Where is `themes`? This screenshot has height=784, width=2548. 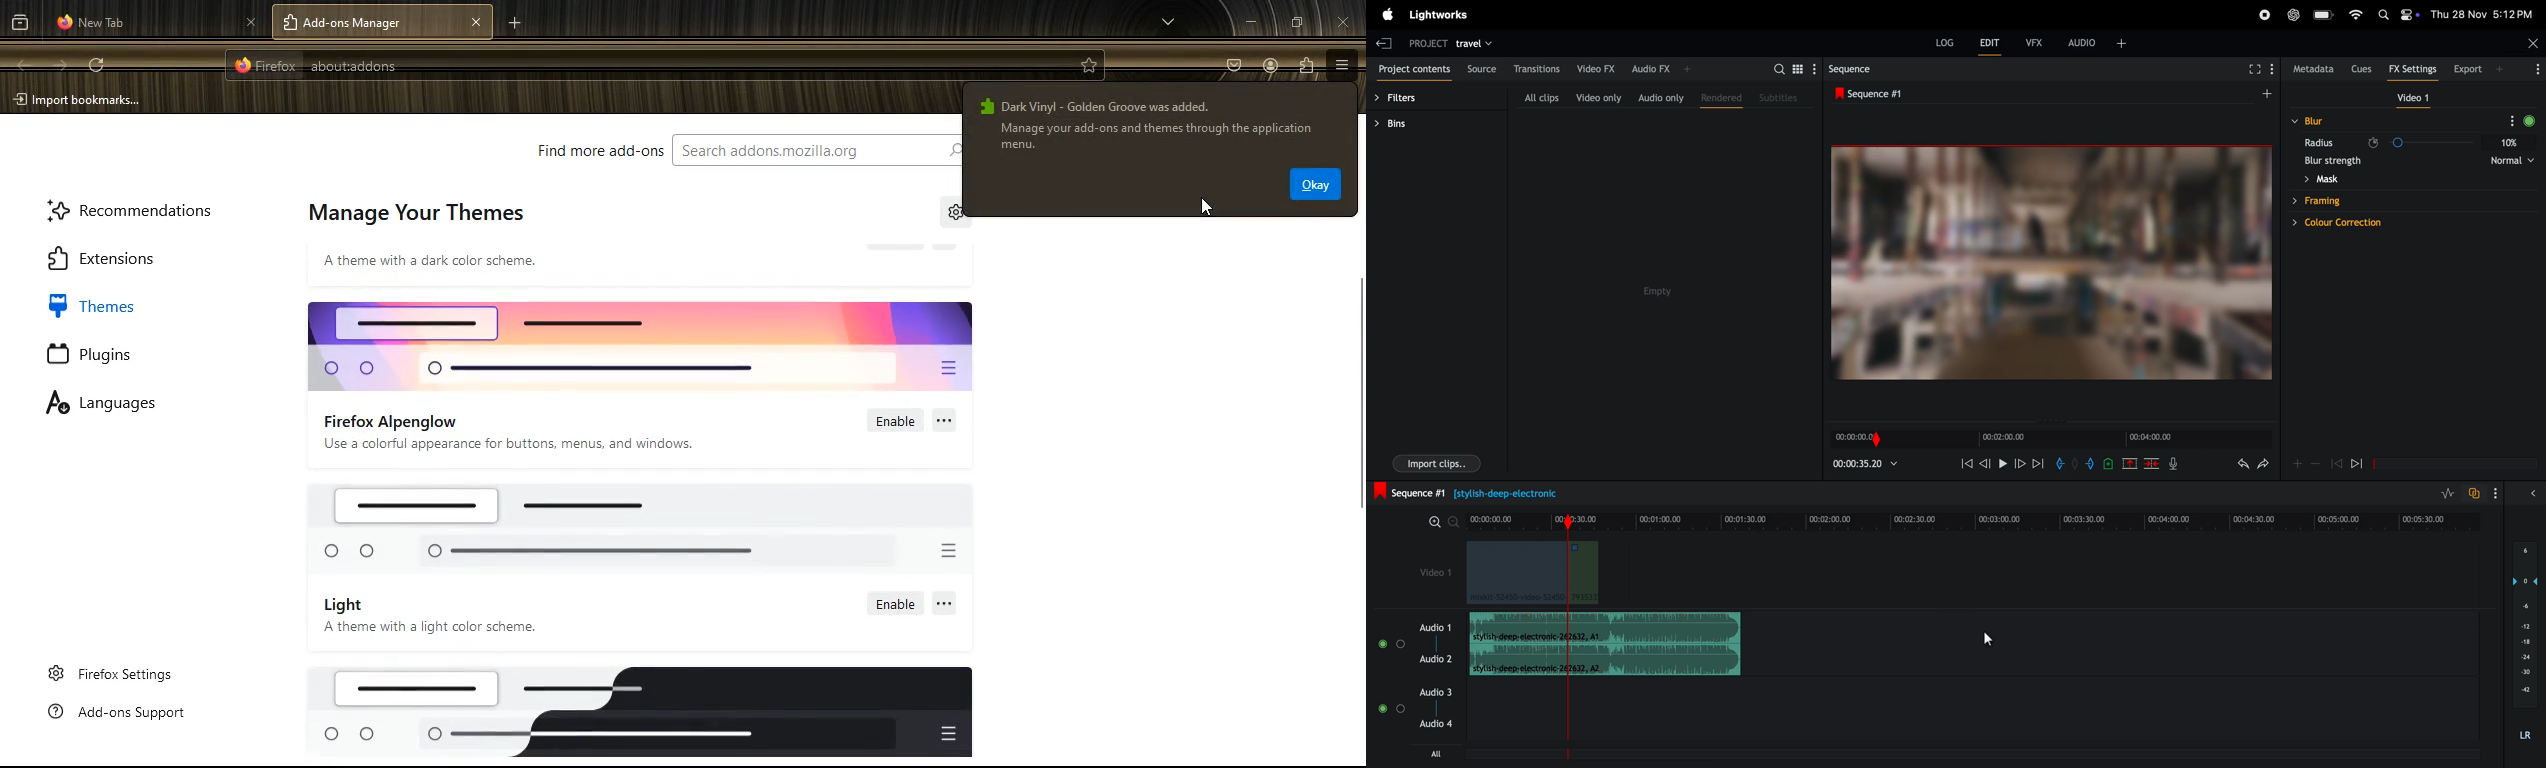 themes is located at coordinates (109, 305).